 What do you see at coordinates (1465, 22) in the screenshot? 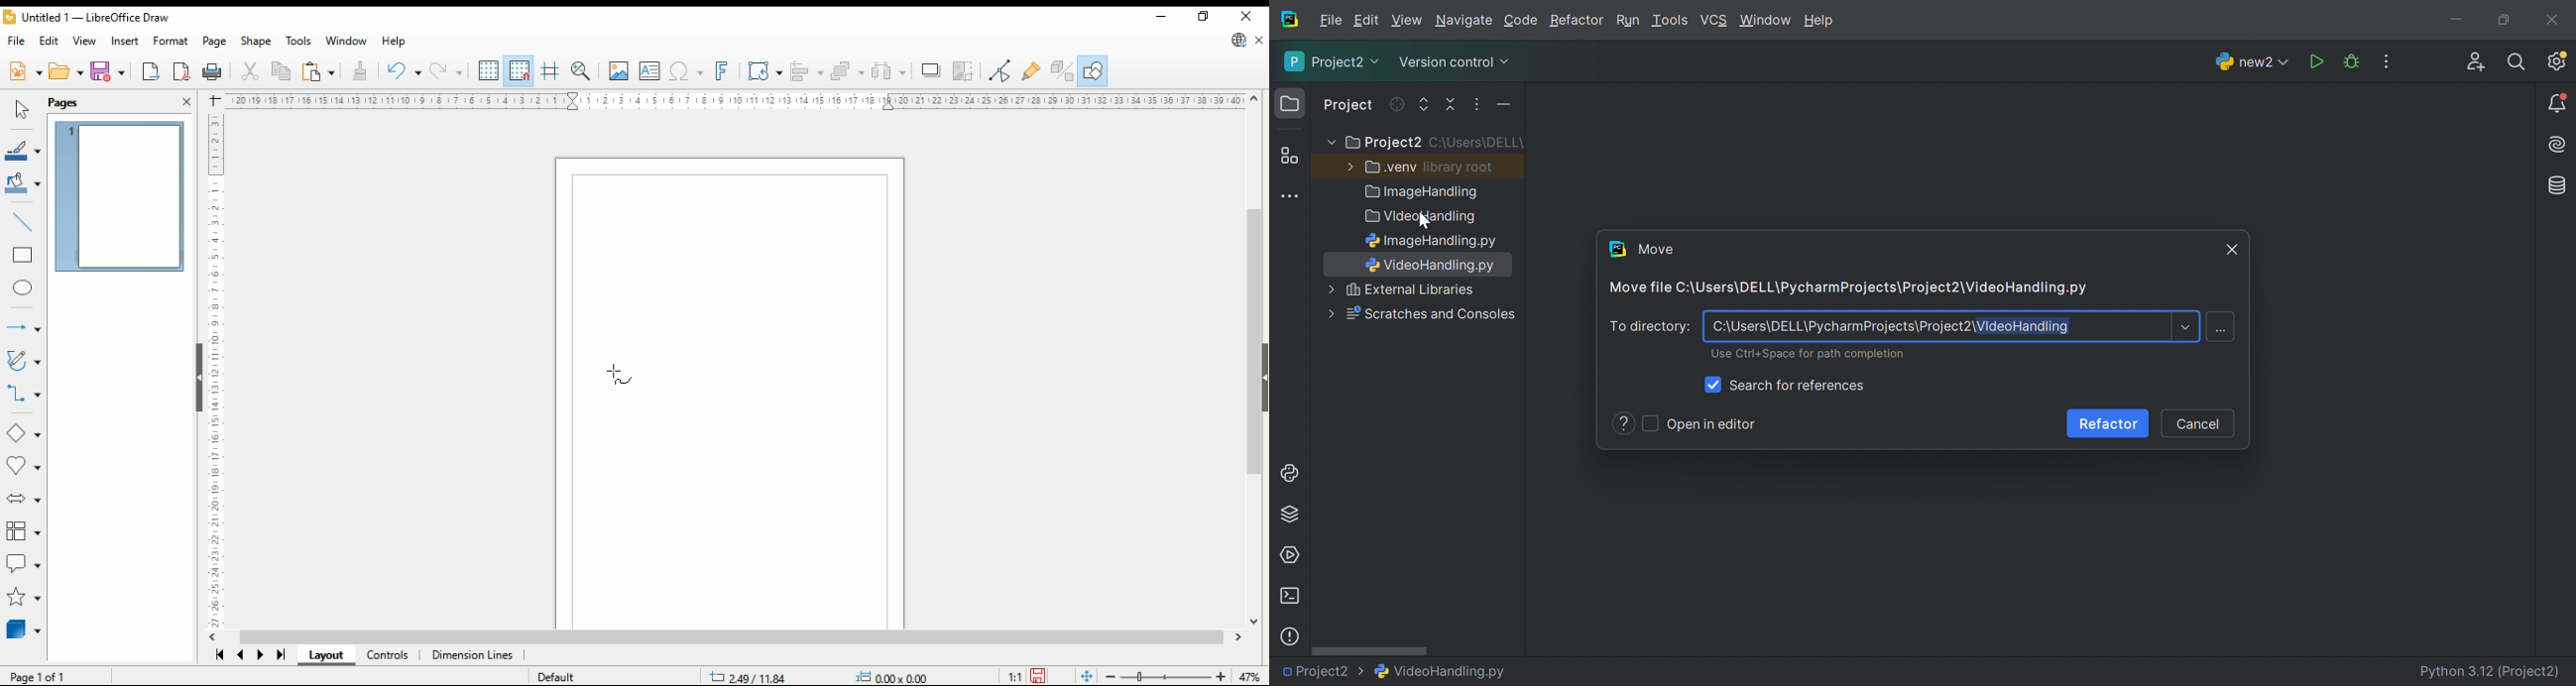
I see `Navigate` at bounding box center [1465, 22].